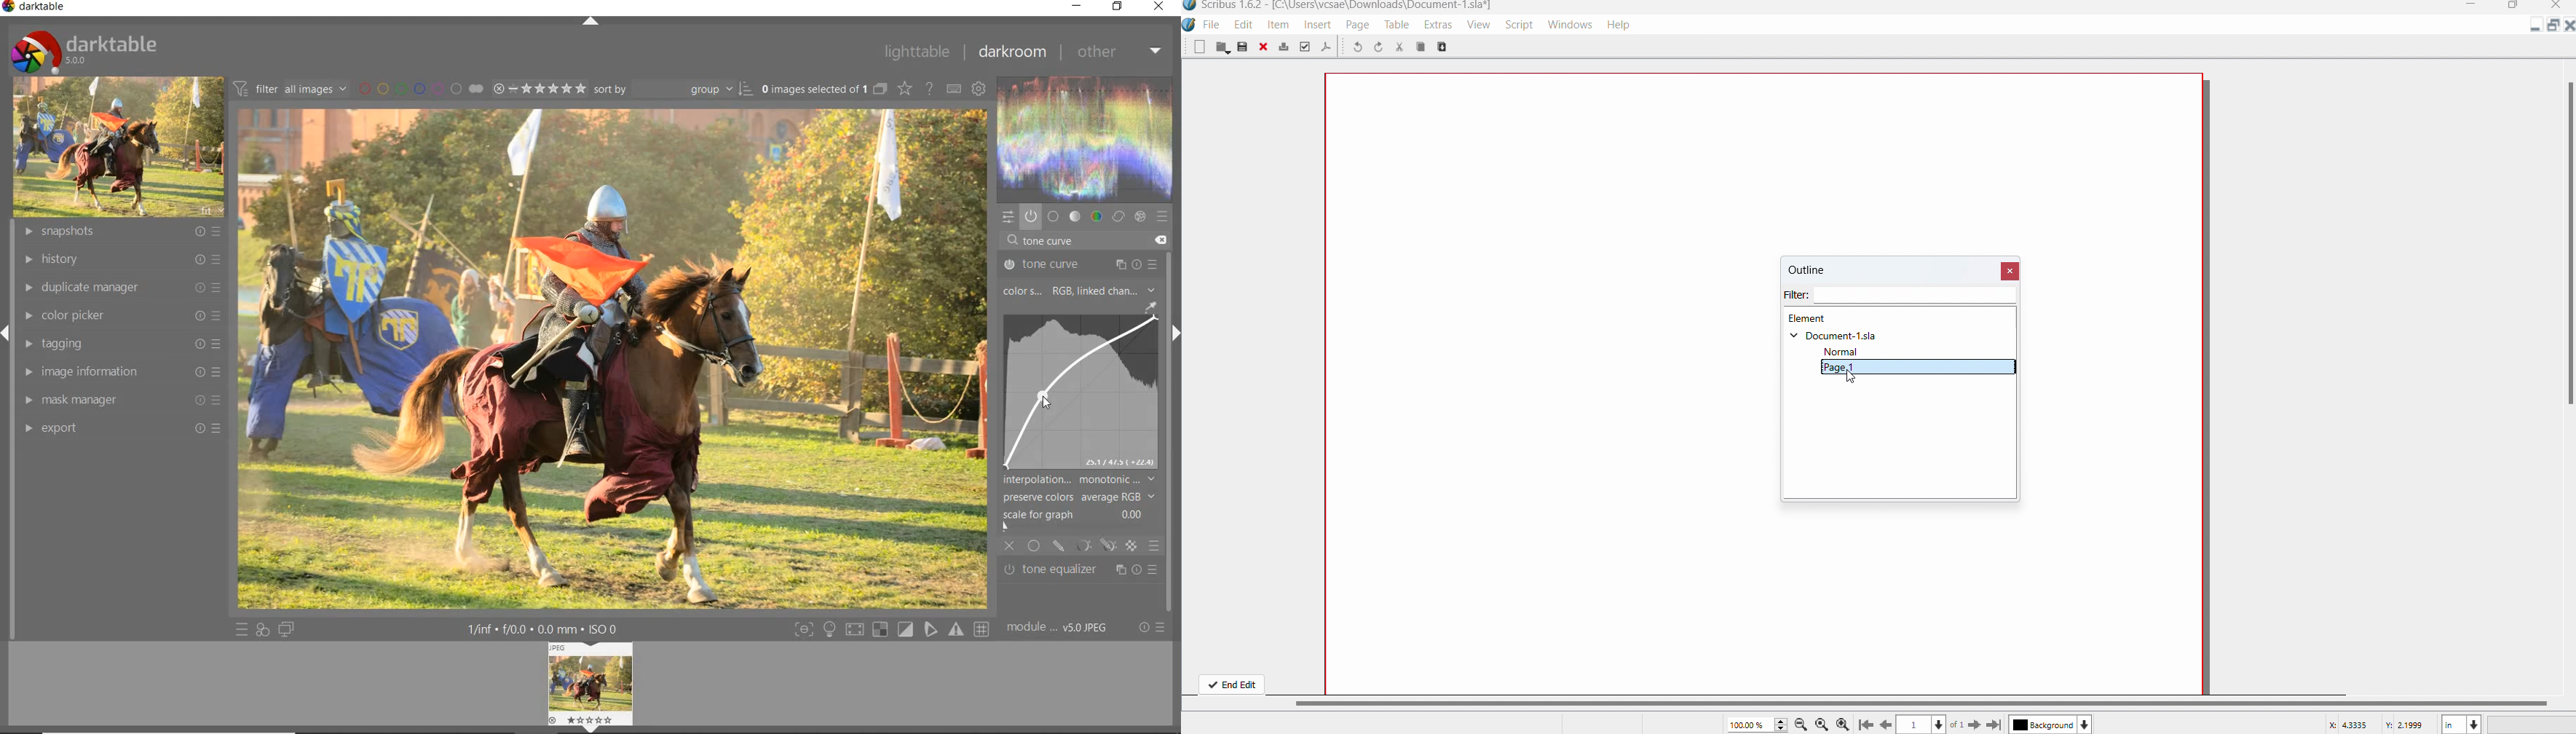 The height and width of the screenshot is (756, 2576). Describe the element at coordinates (1118, 6) in the screenshot. I see `restore` at that location.